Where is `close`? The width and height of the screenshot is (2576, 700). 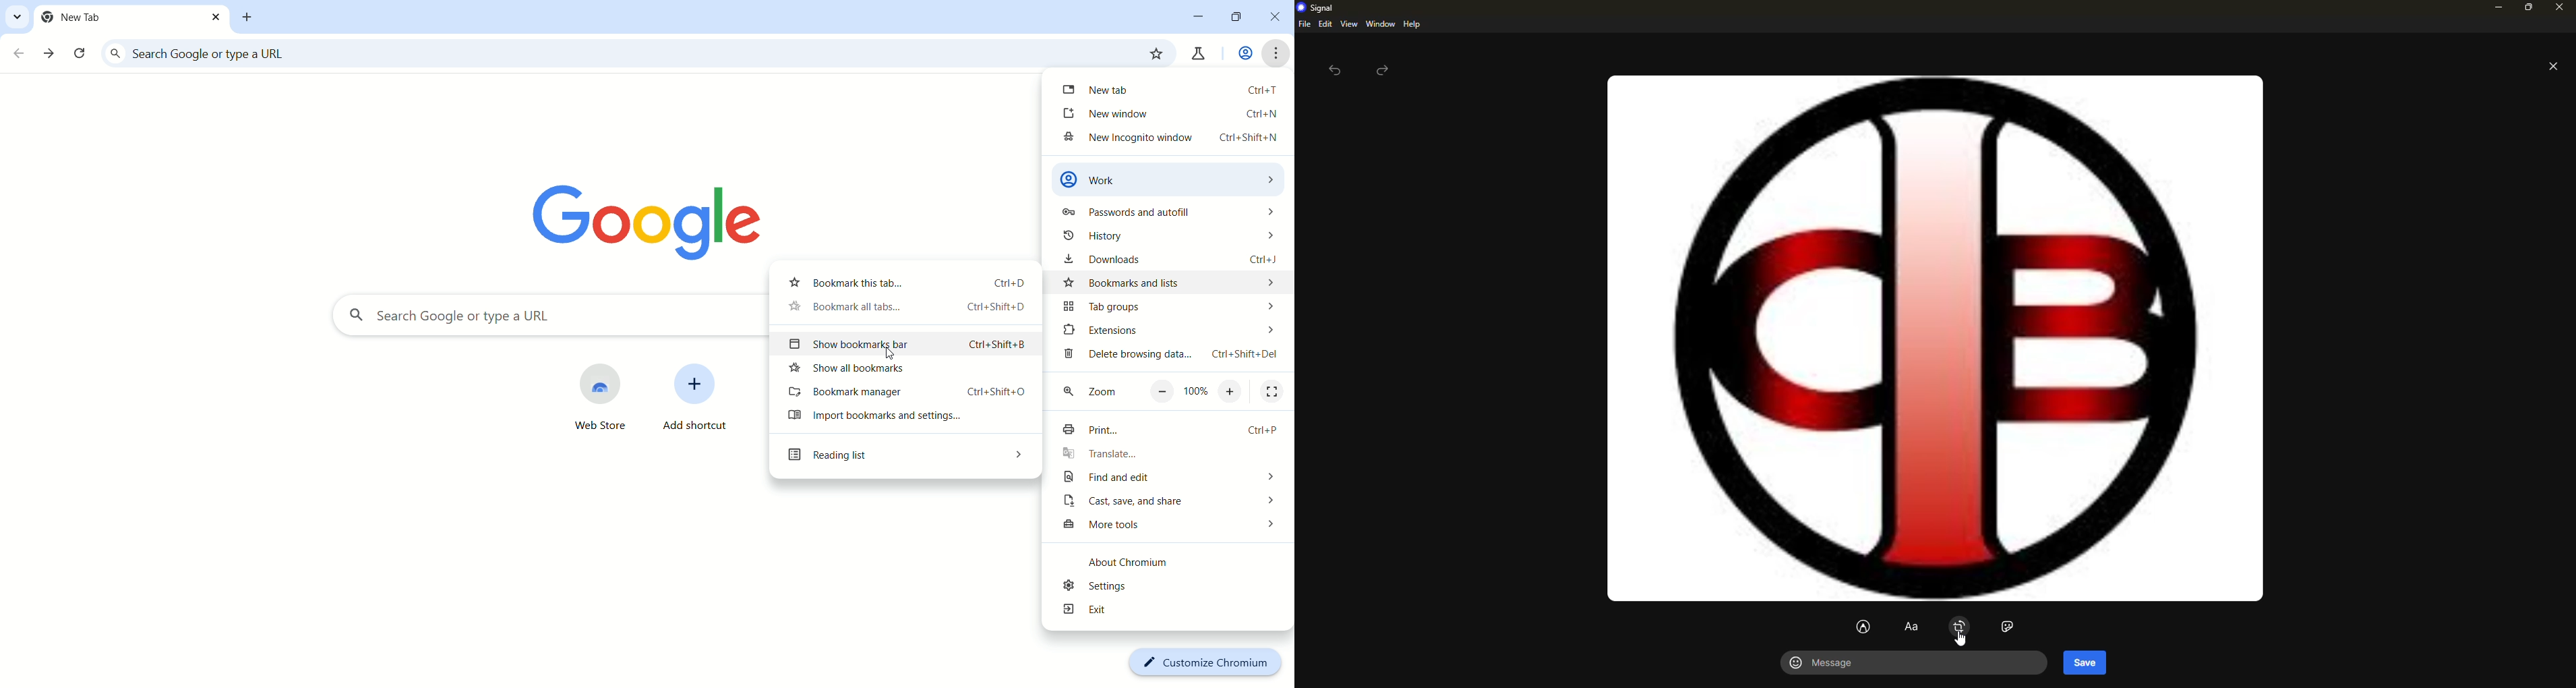
close is located at coordinates (2553, 65).